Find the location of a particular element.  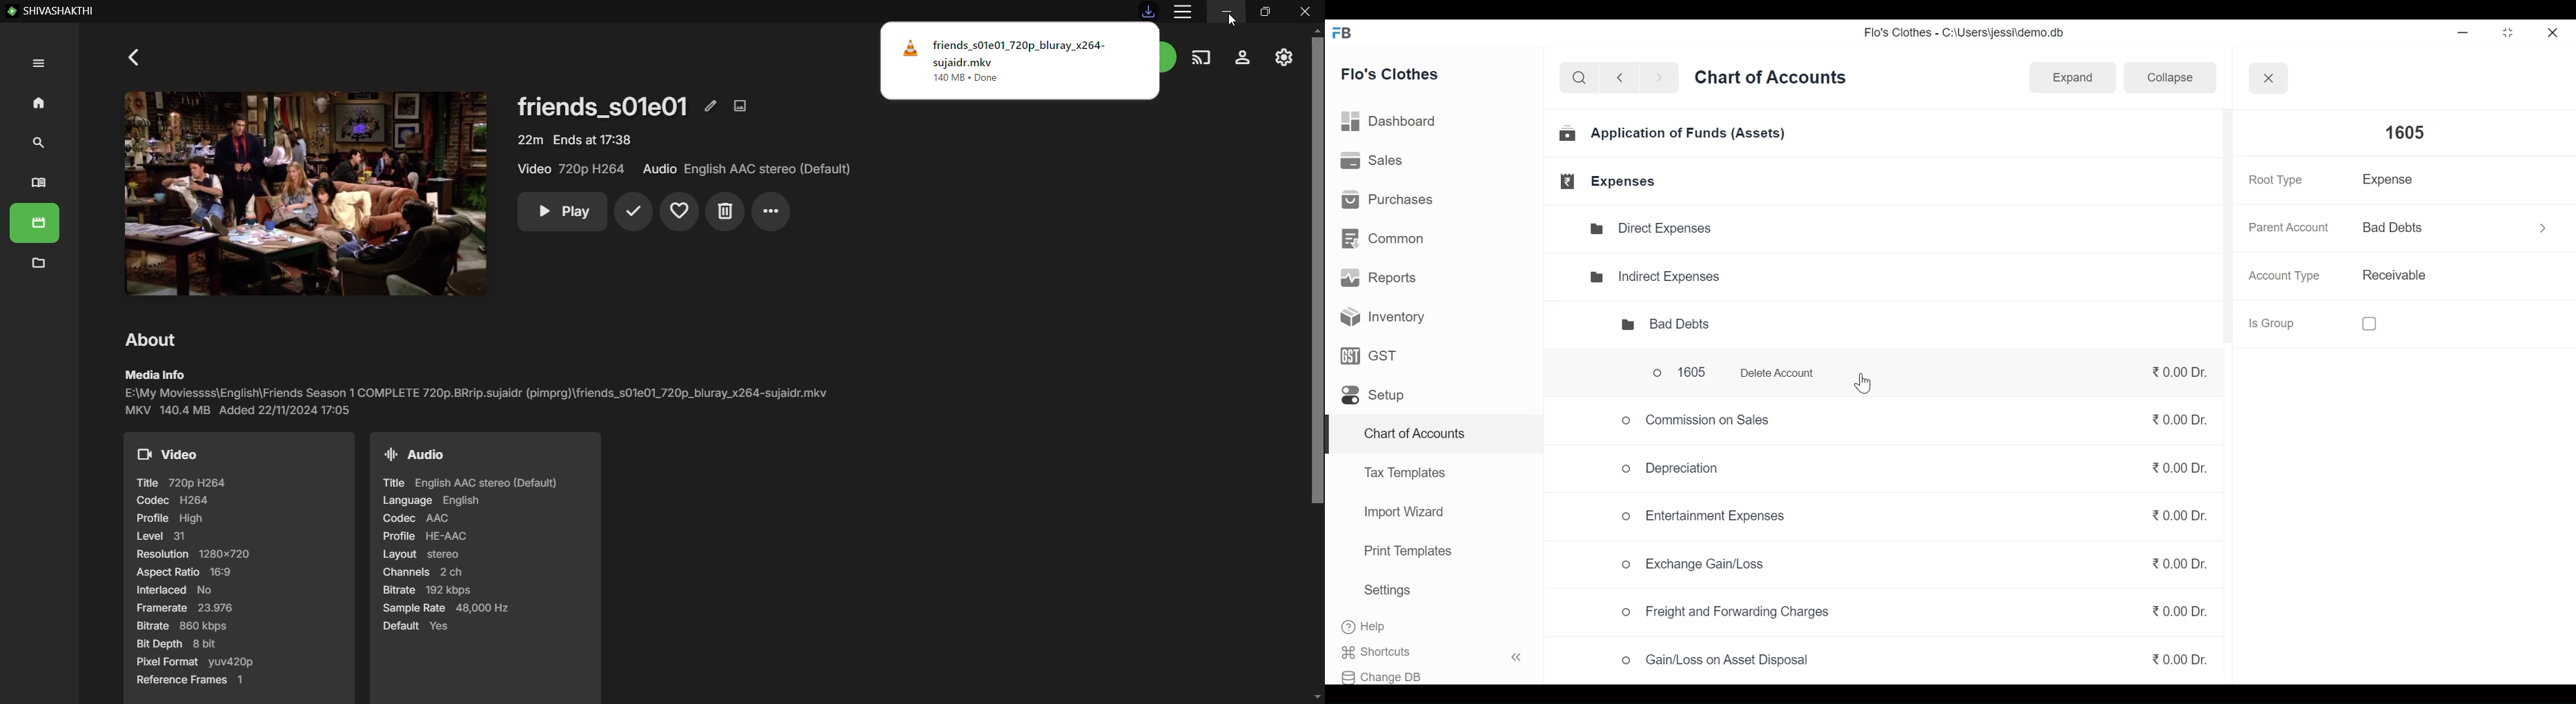

Expand is located at coordinates (2072, 77).